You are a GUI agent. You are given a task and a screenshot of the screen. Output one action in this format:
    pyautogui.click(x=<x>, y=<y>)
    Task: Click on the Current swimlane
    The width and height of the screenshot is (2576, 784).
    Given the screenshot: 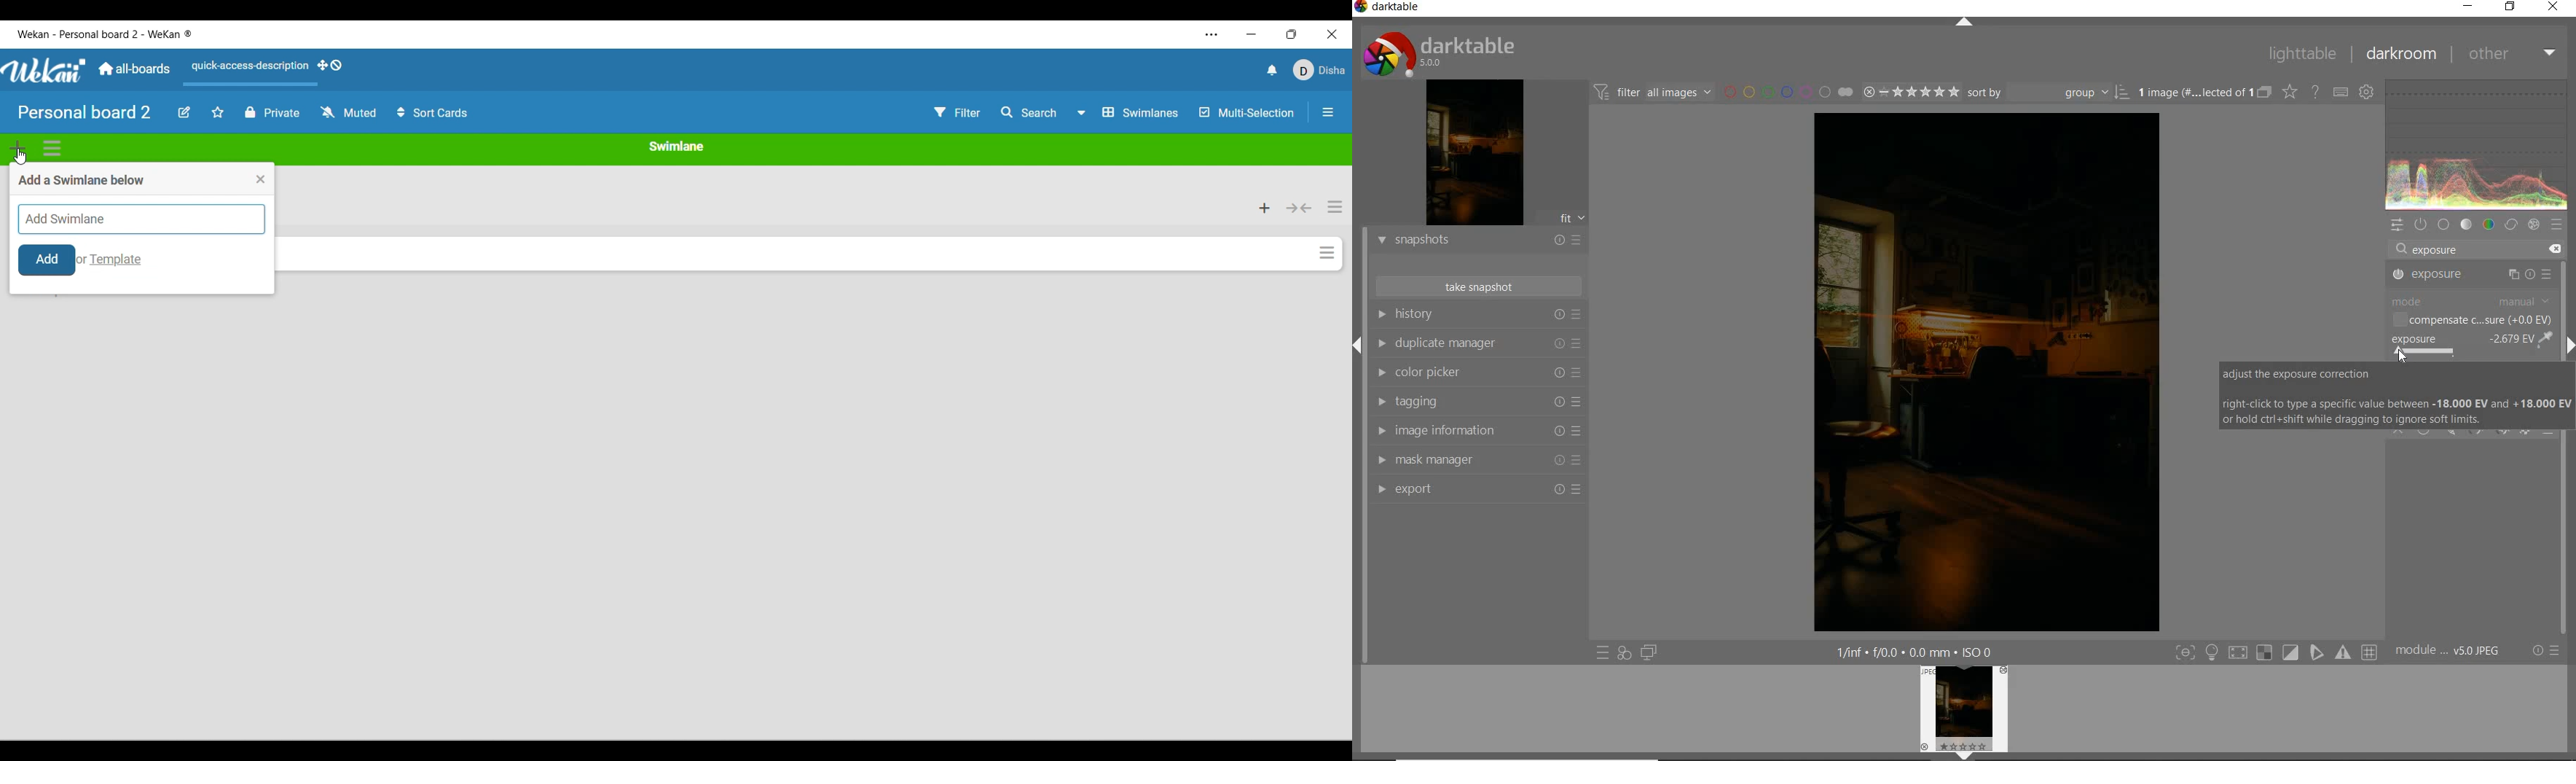 What is the action you would take?
    pyautogui.click(x=676, y=146)
    